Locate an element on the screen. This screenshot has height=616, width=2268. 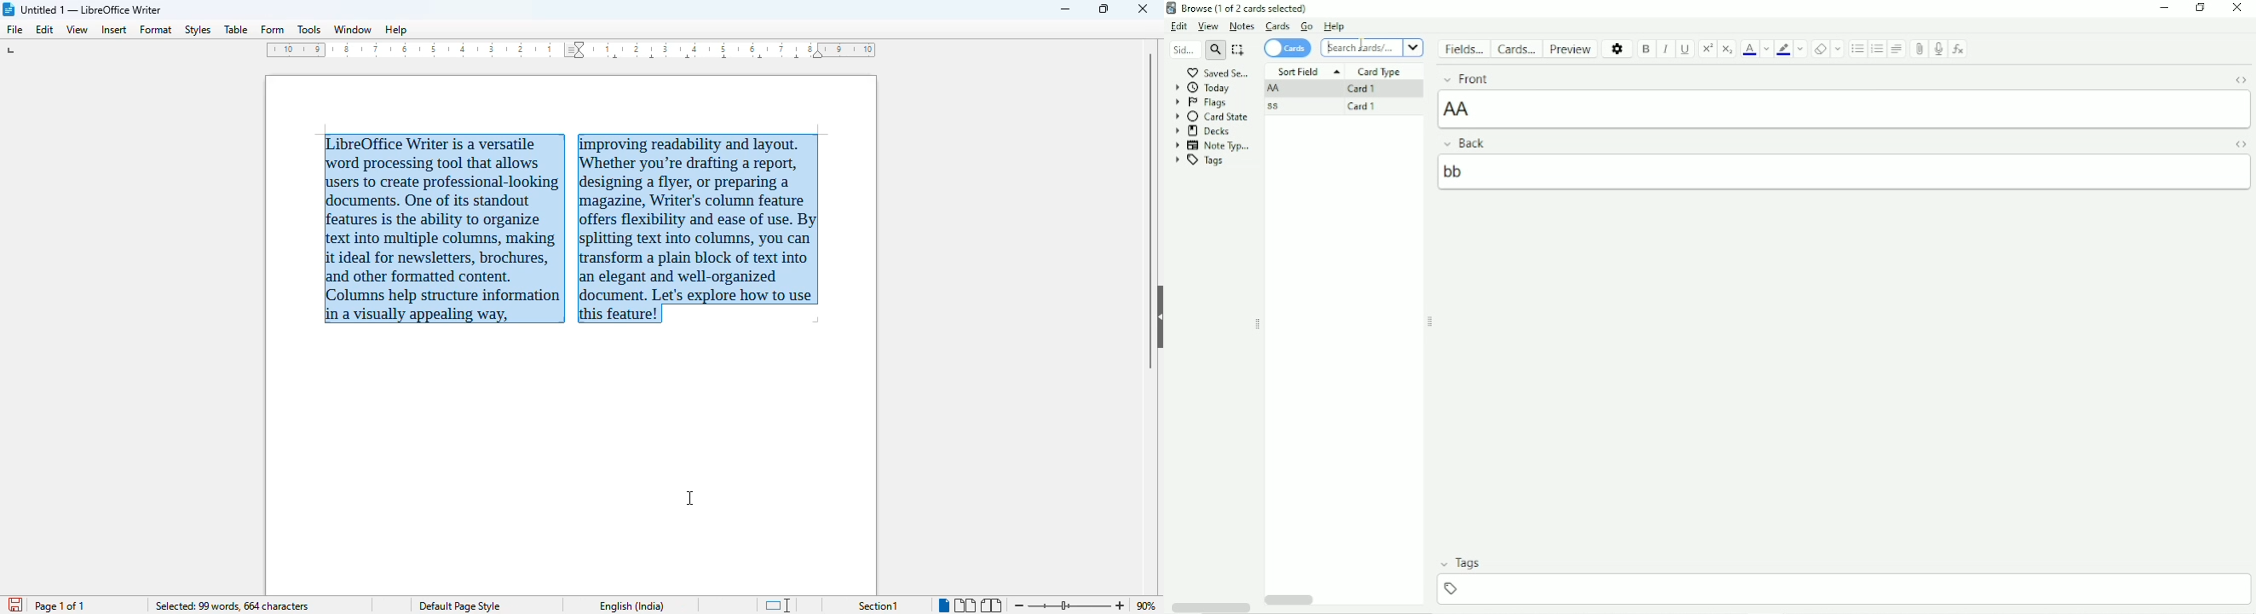
edit is located at coordinates (46, 30).